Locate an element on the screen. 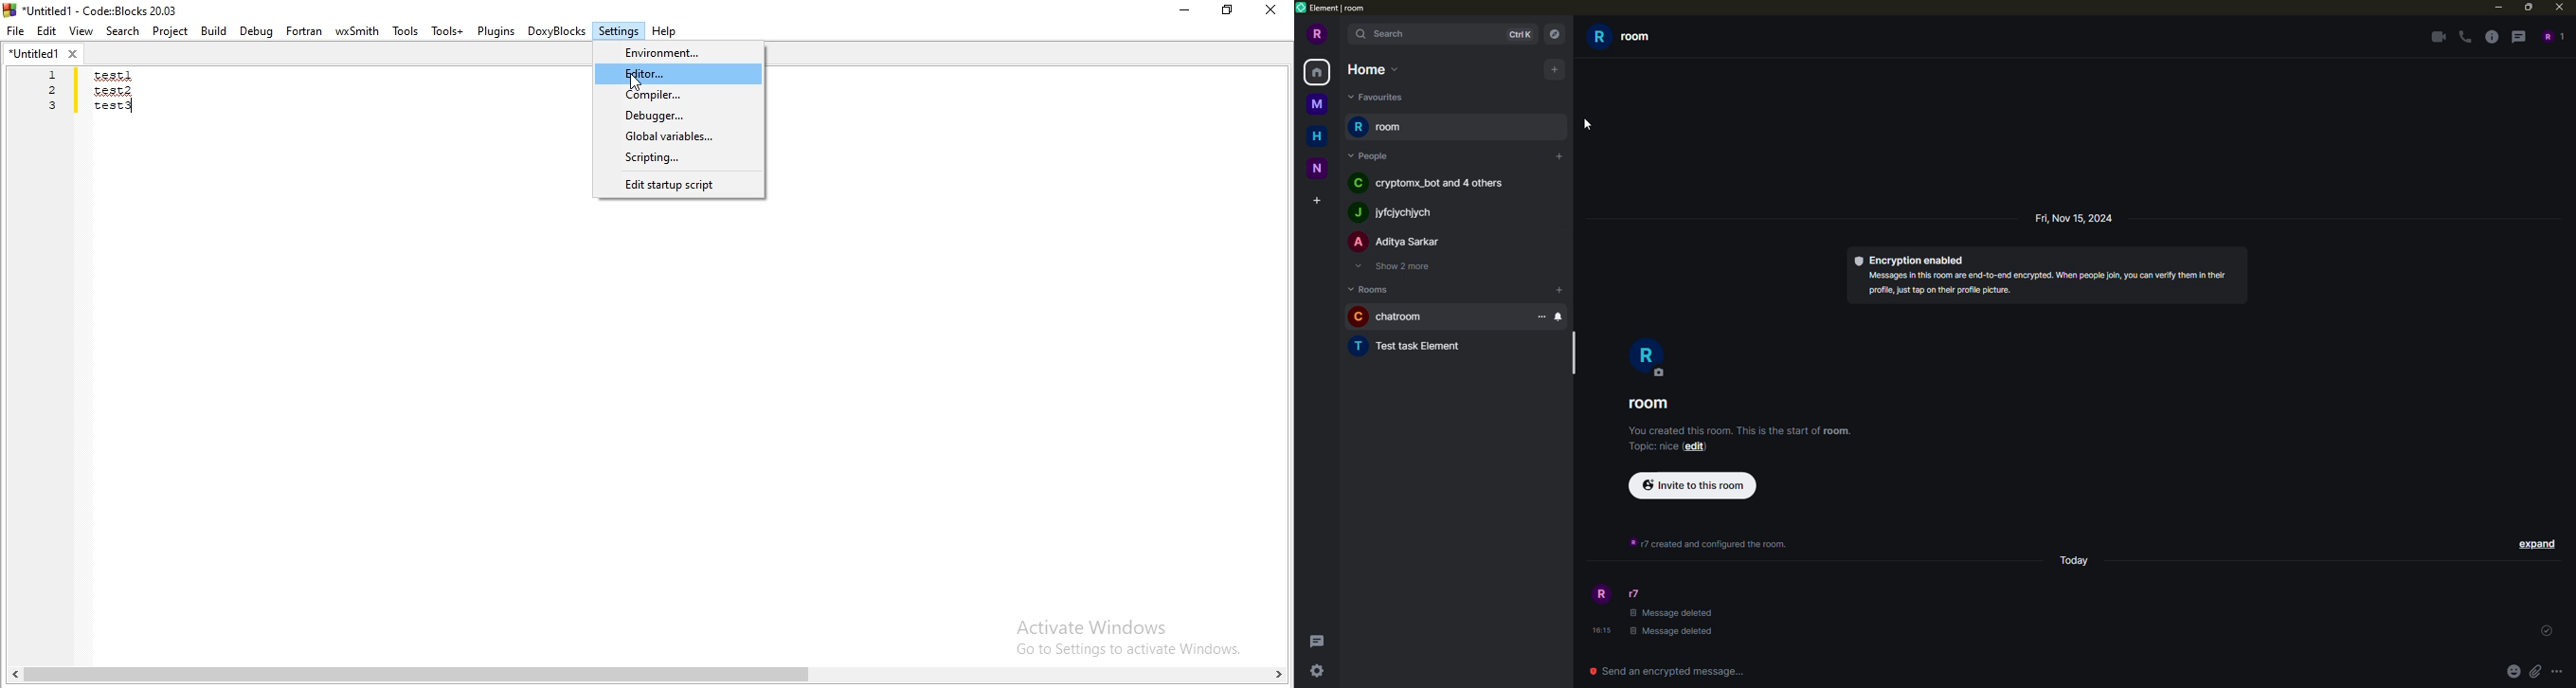 This screenshot has height=700, width=2576. C chatroom is located at coordinates (1396, 316).